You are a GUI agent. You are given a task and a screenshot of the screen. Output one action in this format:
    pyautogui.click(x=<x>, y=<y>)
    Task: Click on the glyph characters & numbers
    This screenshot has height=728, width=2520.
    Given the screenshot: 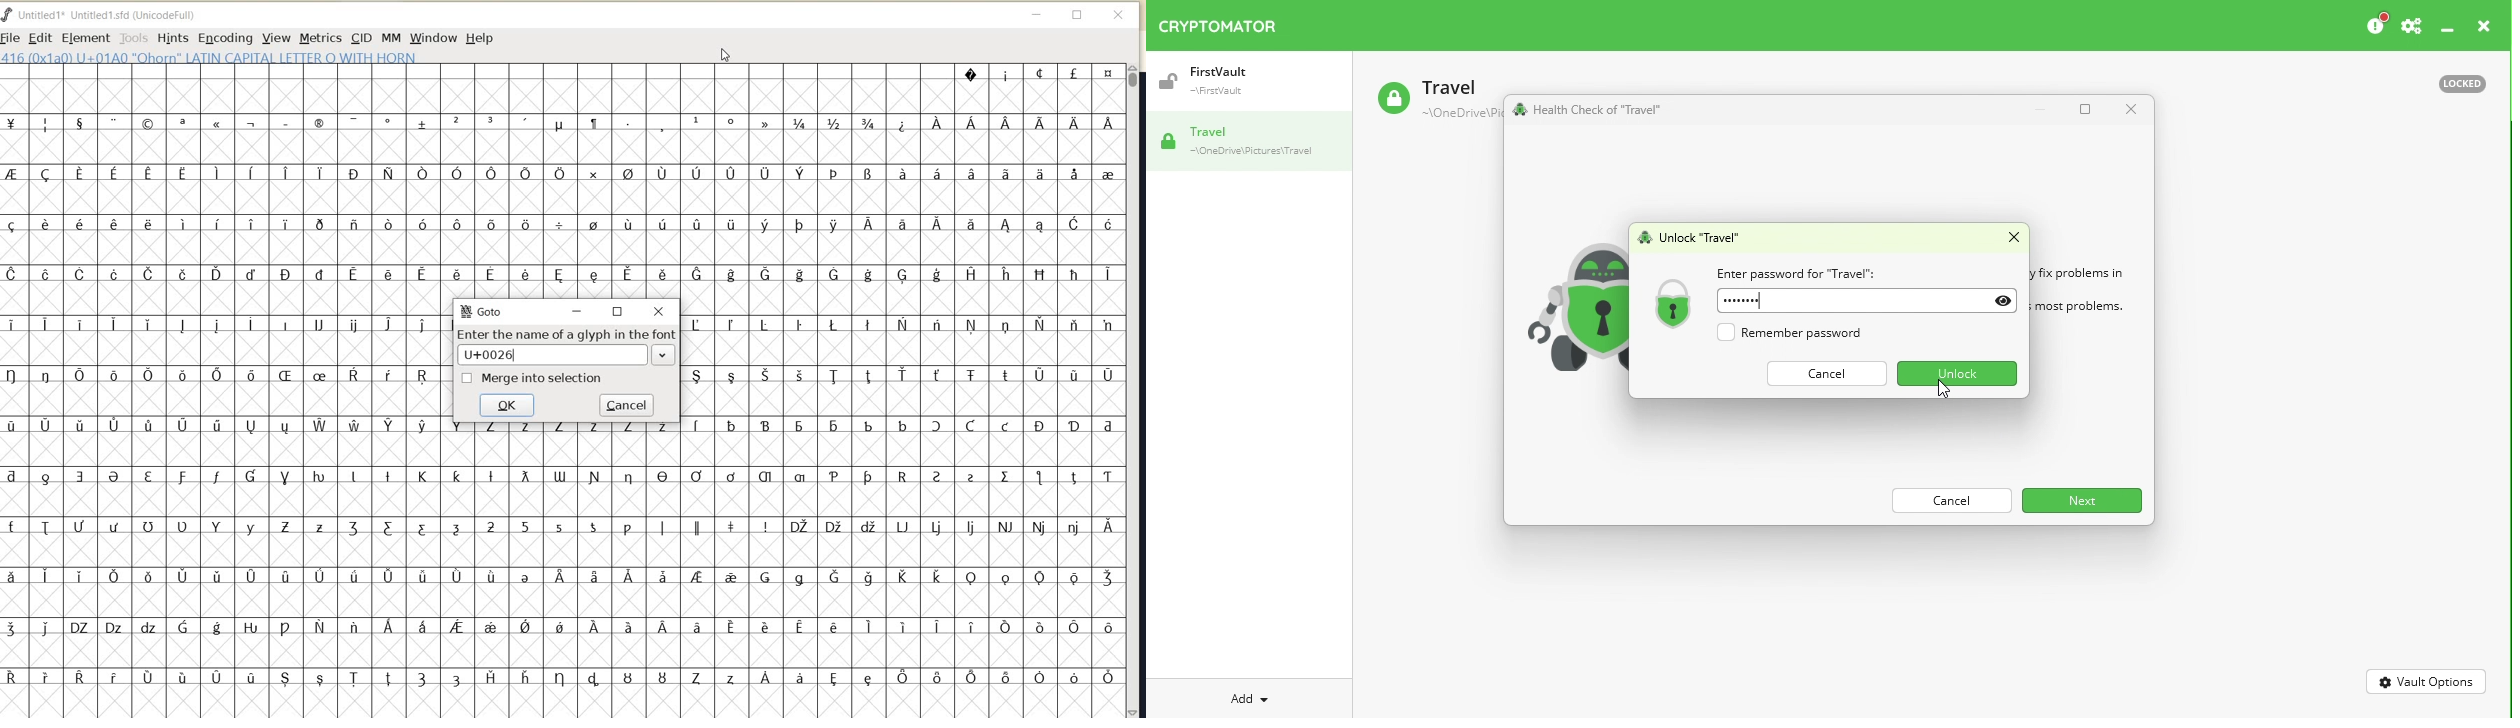 What is the action you would take?
    pyautogui.click(x=564, y=569)
    